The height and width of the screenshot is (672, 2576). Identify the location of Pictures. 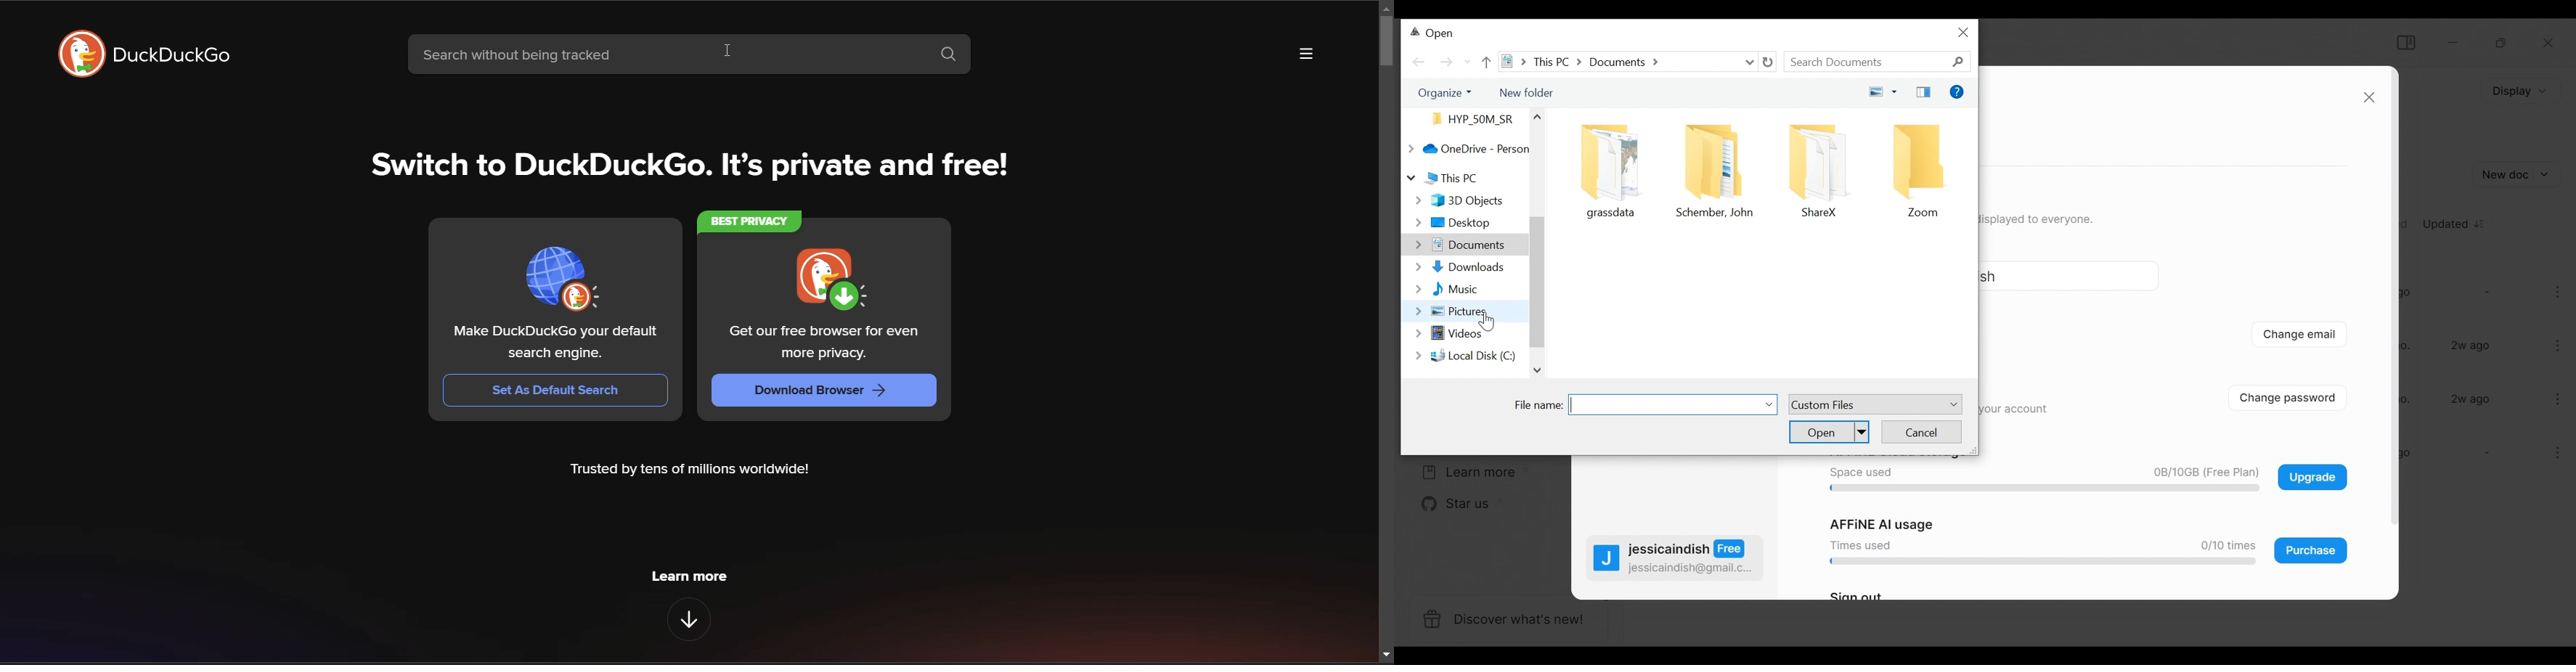
(1447, 311).